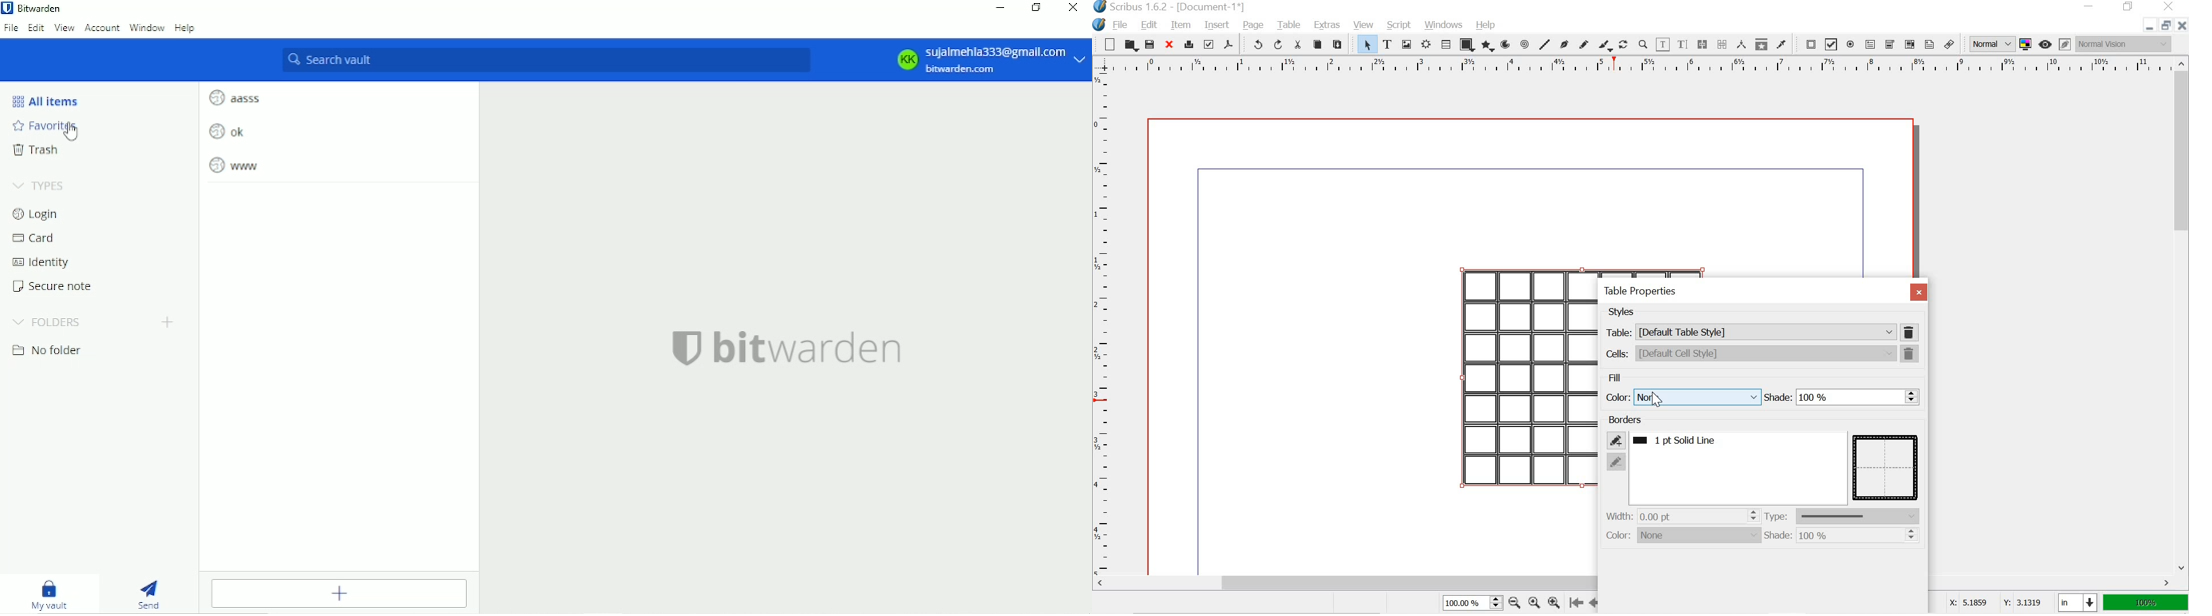 This screenshot has height=616, width=2212. What do you see at coordinates (1277, 44) in the screenshot?
I see `redo` at bounding box center [1277, 44].